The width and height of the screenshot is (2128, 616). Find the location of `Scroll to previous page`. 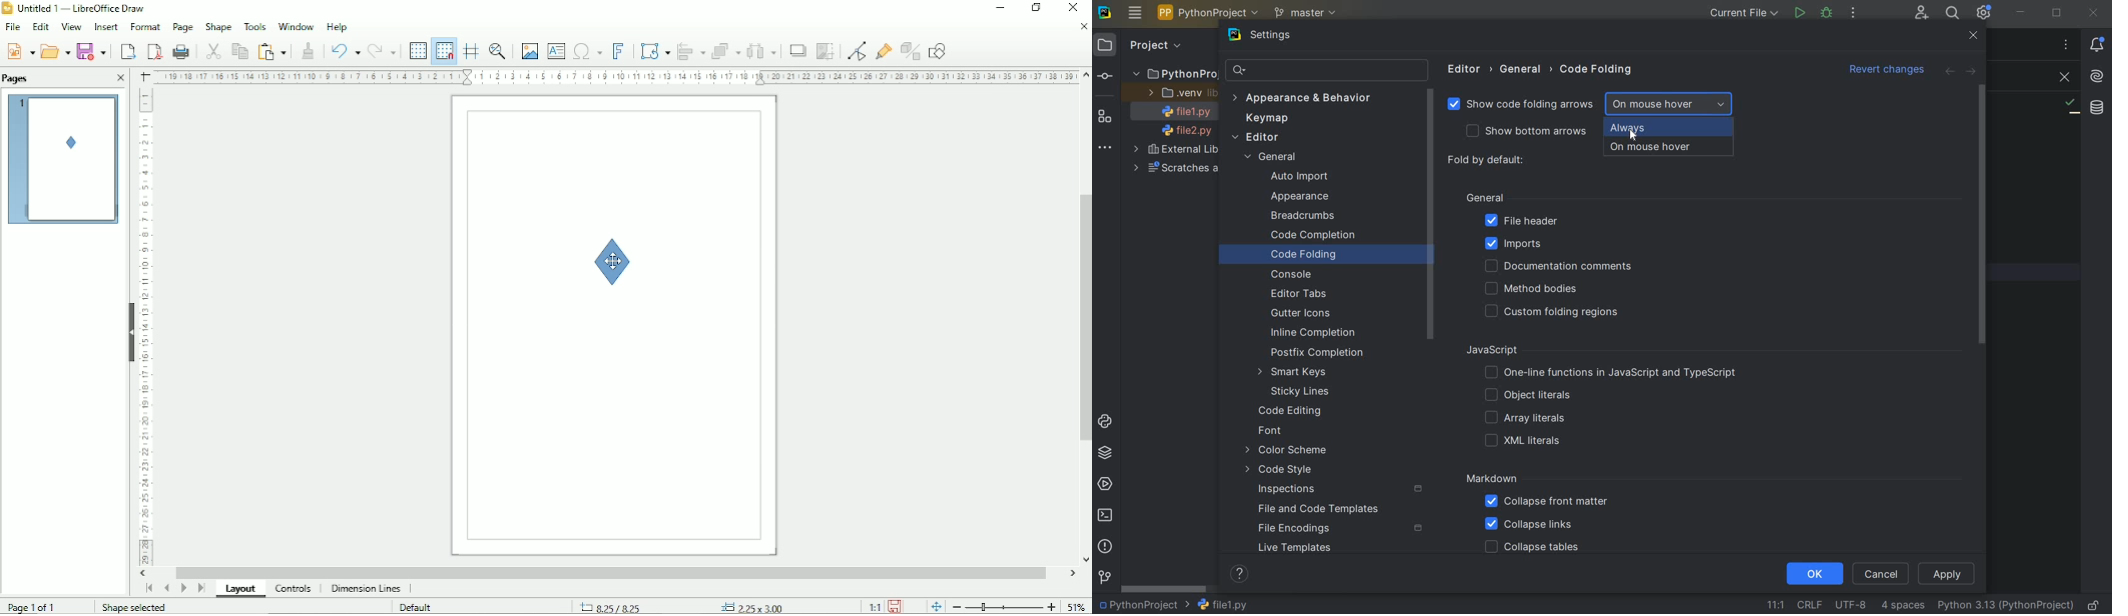

Scroll to previous page is located at coordinates (166, 588).